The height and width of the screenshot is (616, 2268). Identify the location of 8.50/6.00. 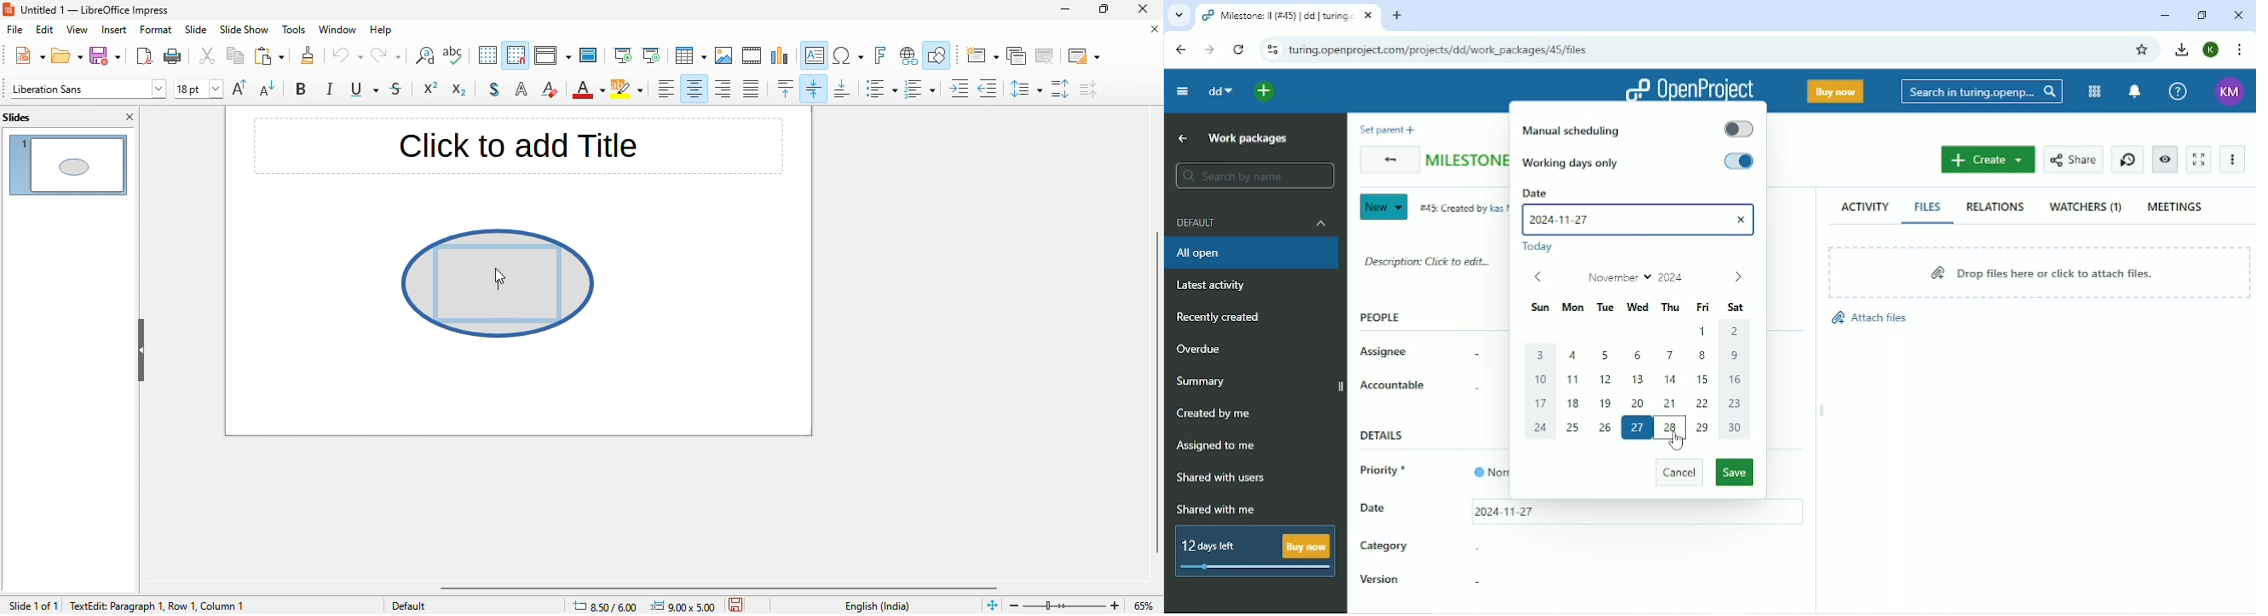
(611, 605).